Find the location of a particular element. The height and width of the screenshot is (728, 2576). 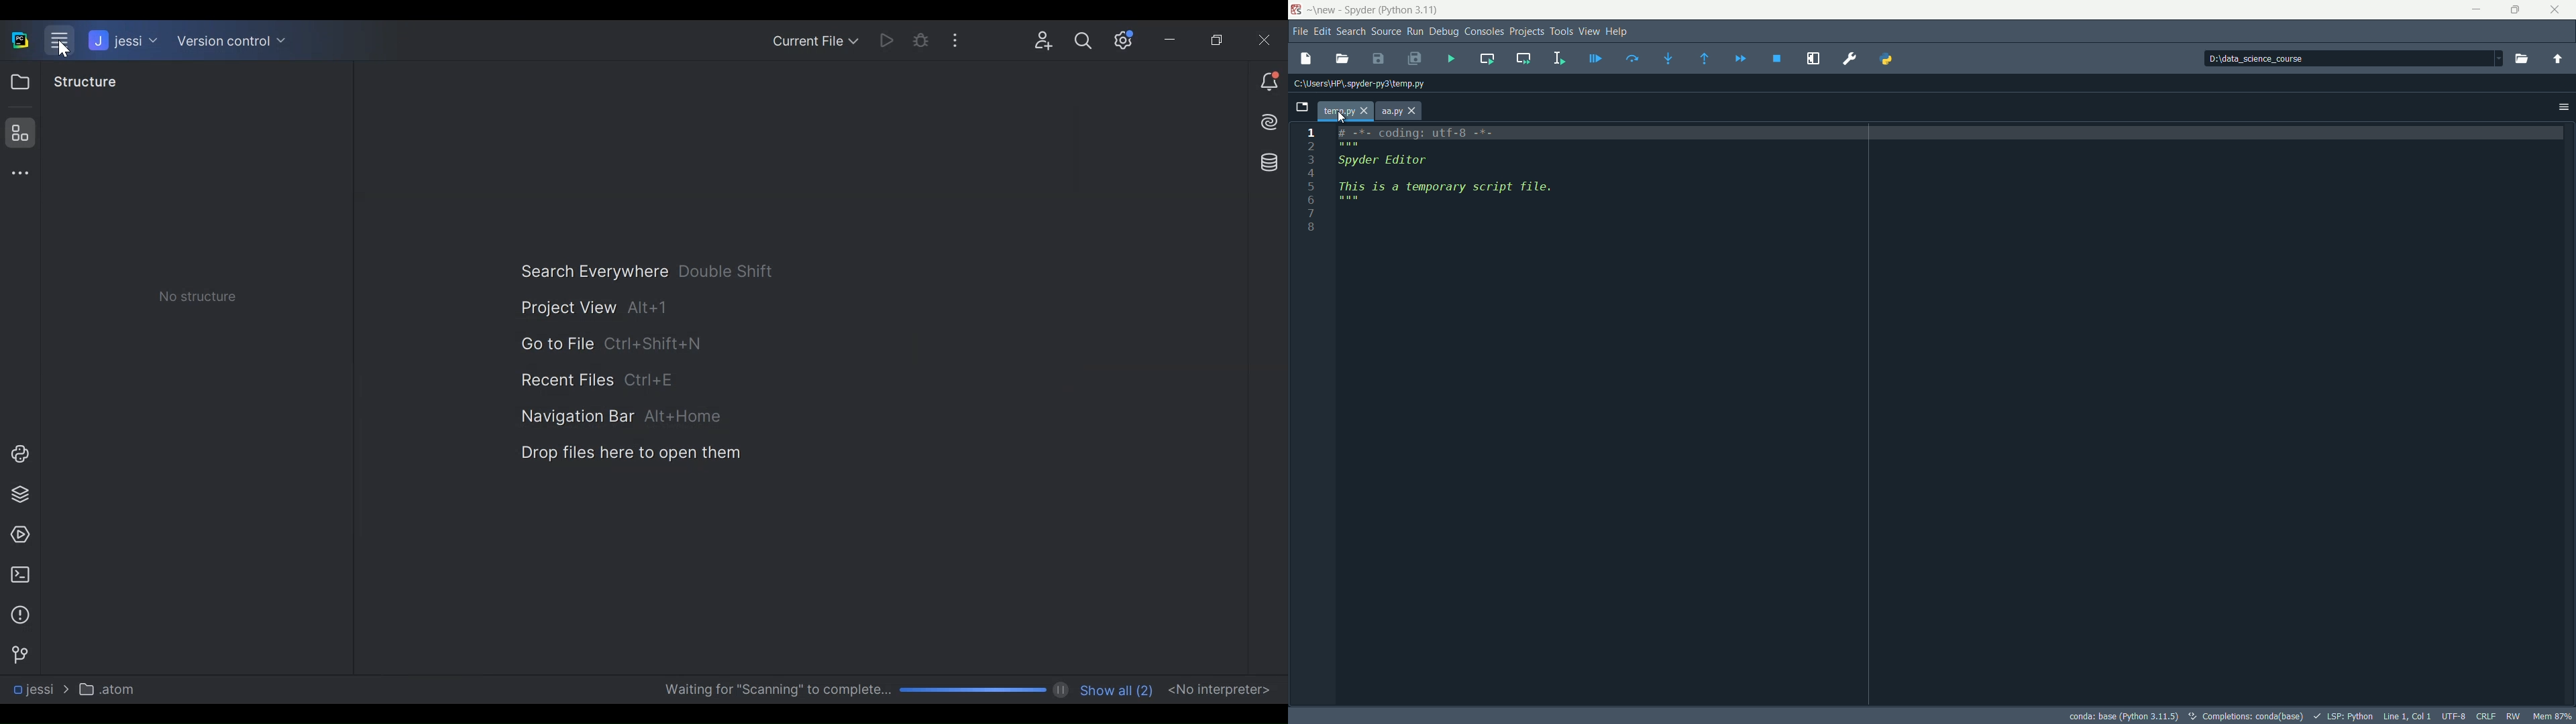

continue execution until next breakpoint is located at coordinates (1743, 58).